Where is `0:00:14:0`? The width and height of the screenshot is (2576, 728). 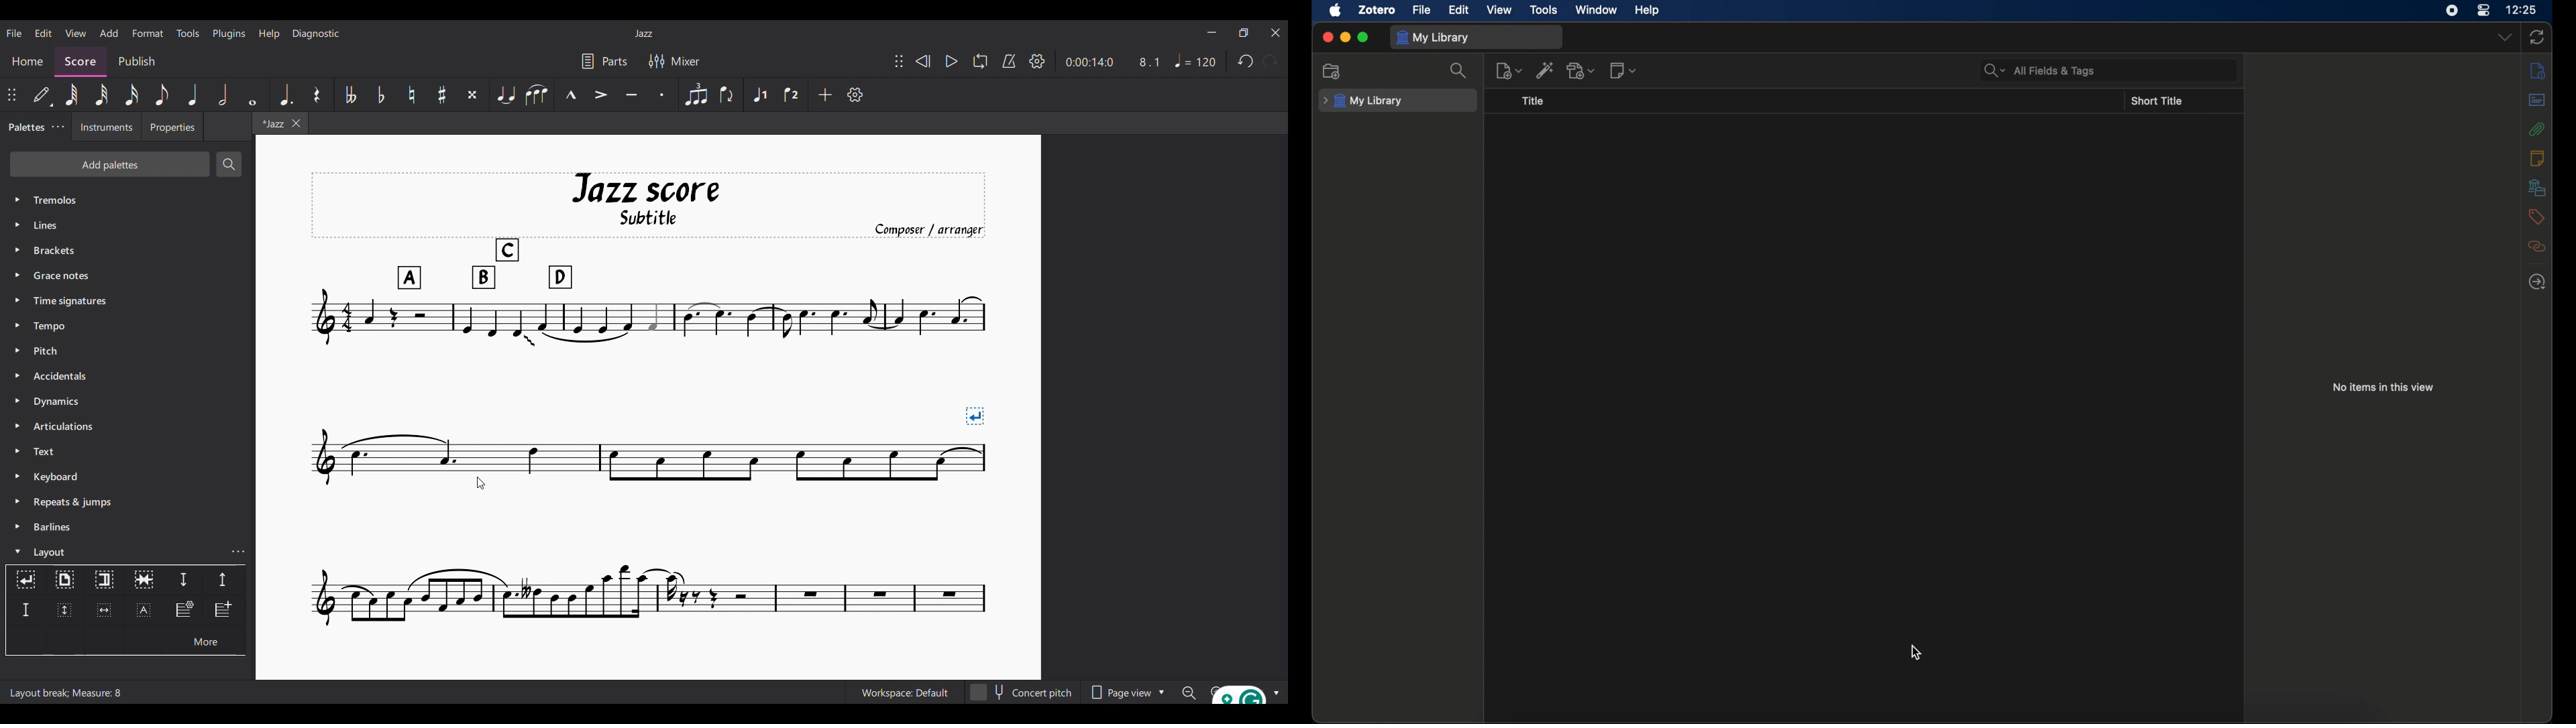 0:00:14:0 is located at coordinates (1089, 62).